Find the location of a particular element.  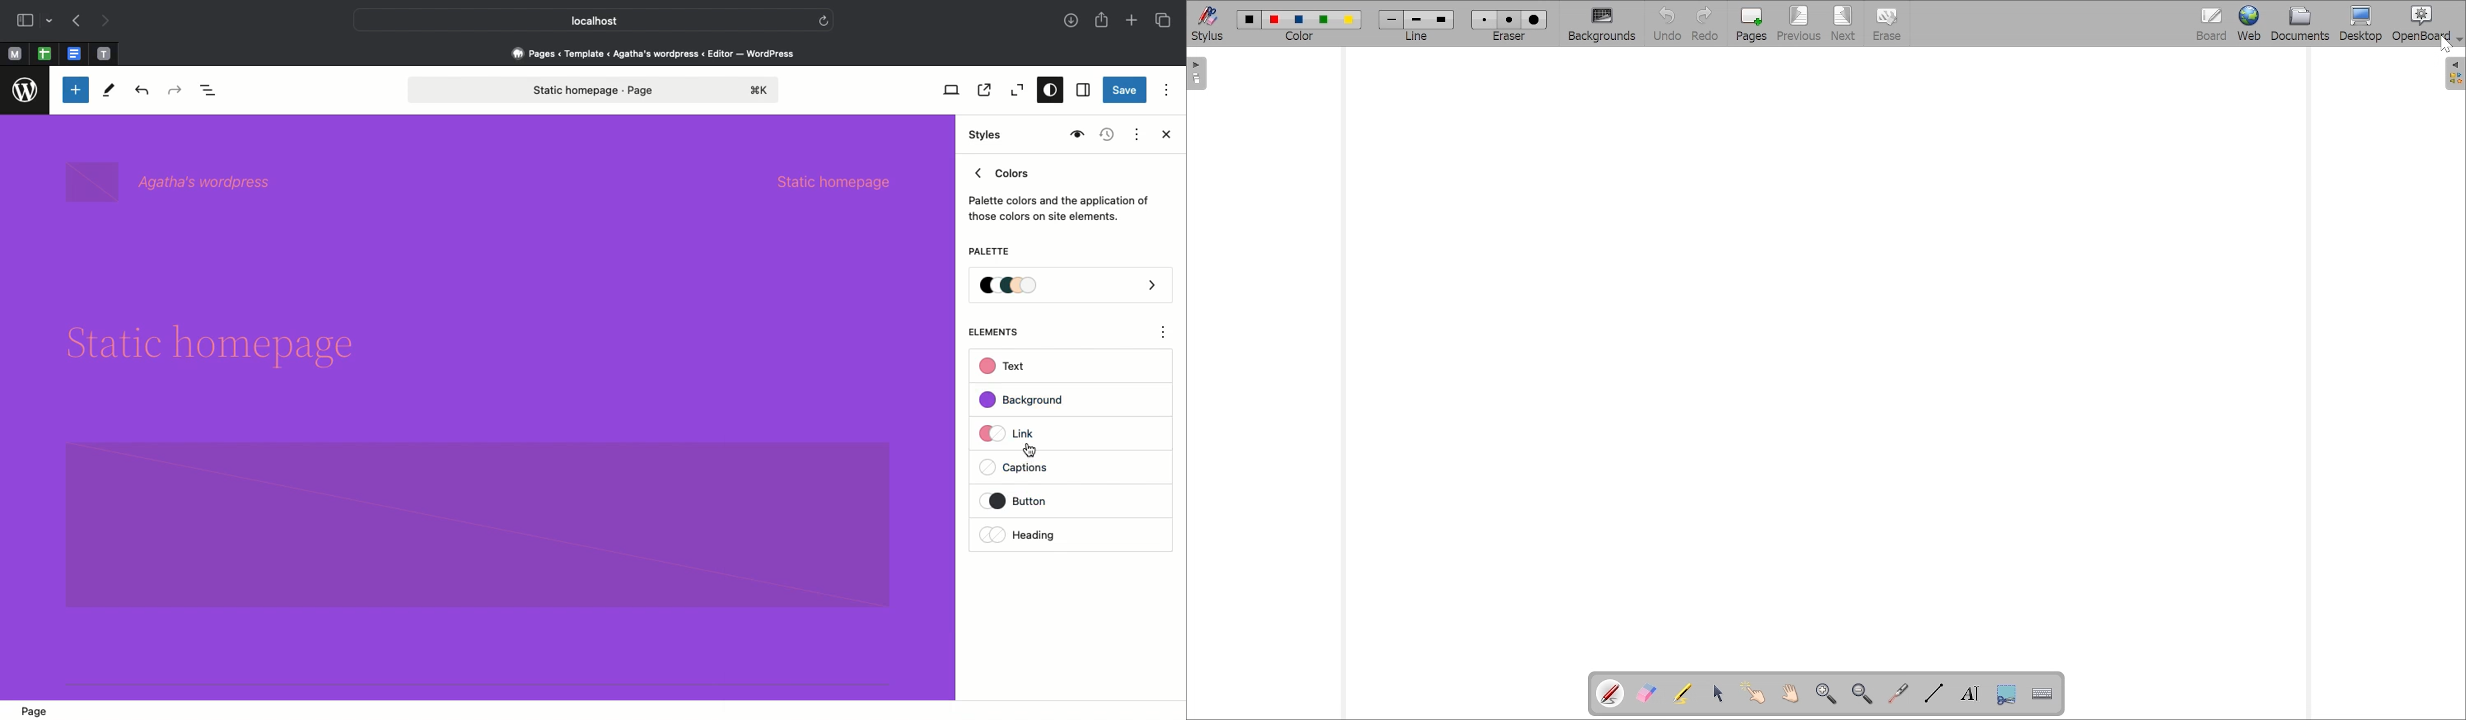

Share is located at coordinates (1103, 20).